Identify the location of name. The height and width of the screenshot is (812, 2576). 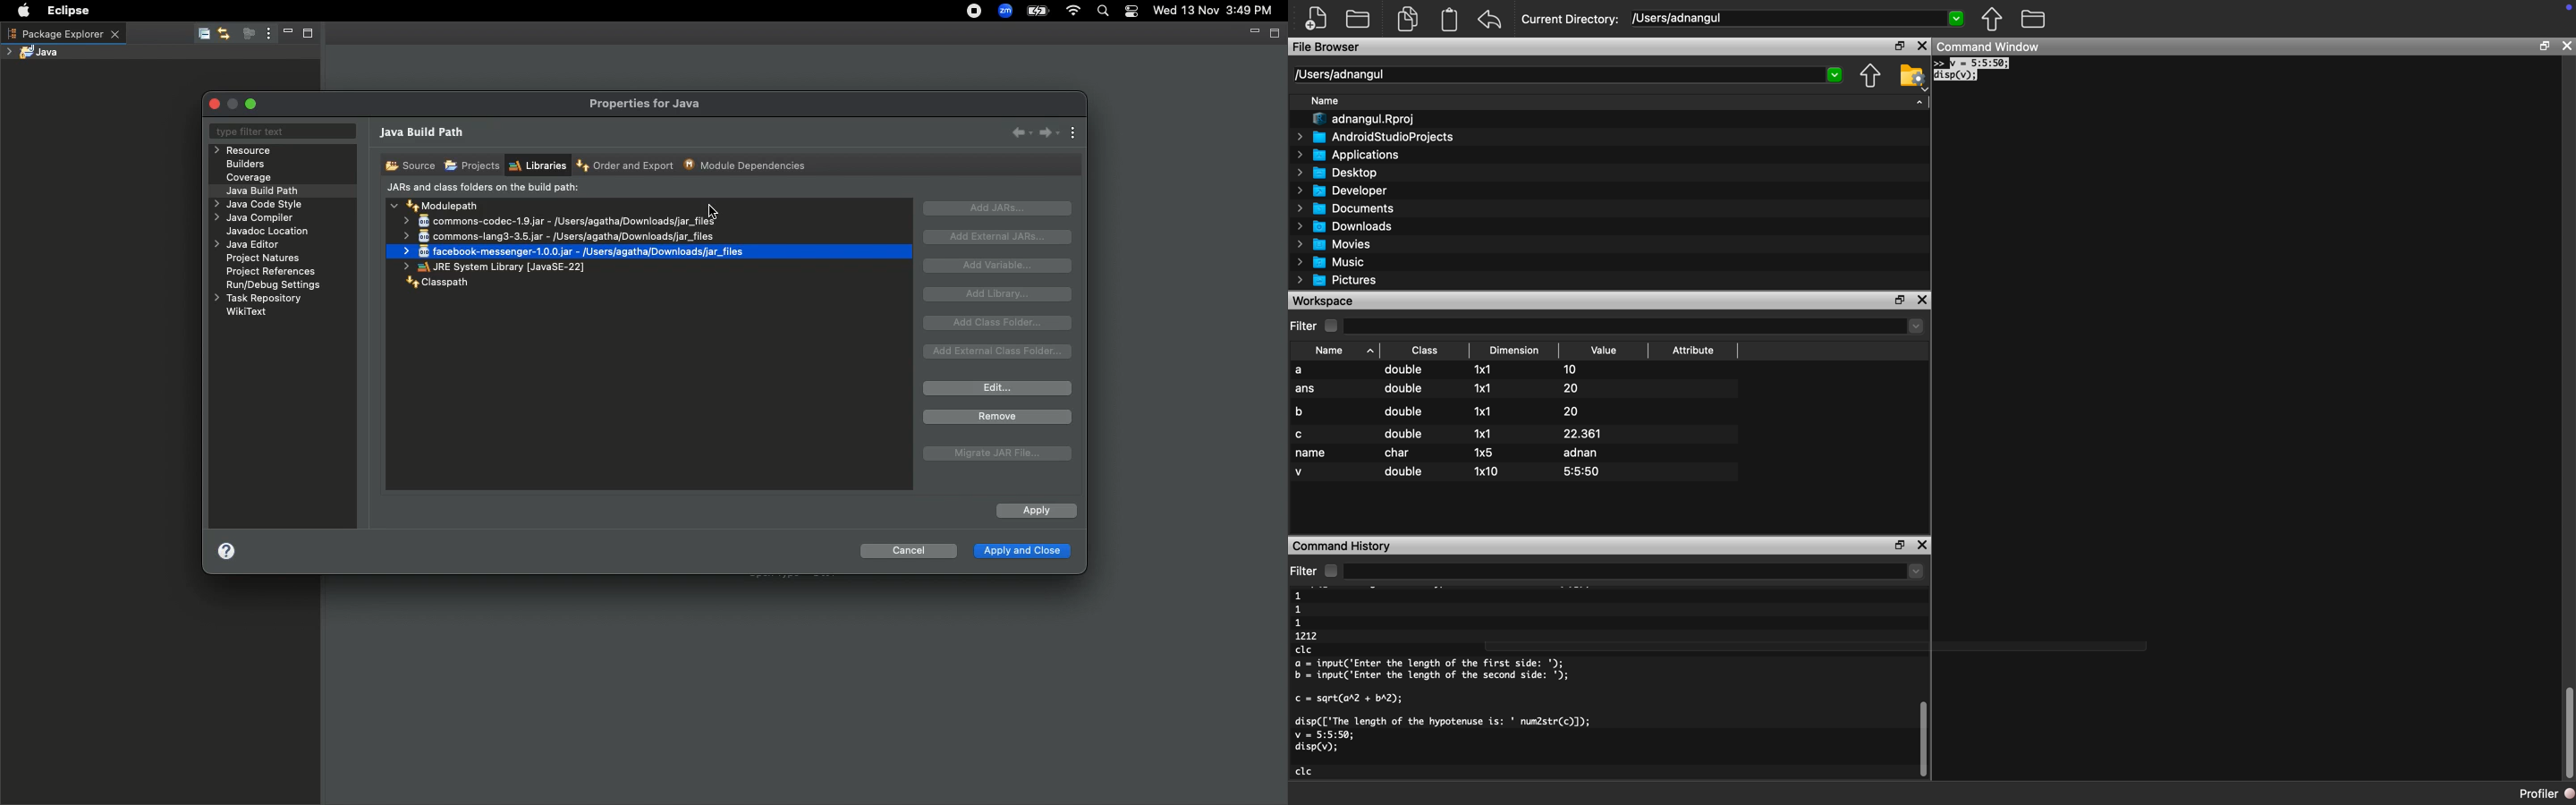
(1311, 453).